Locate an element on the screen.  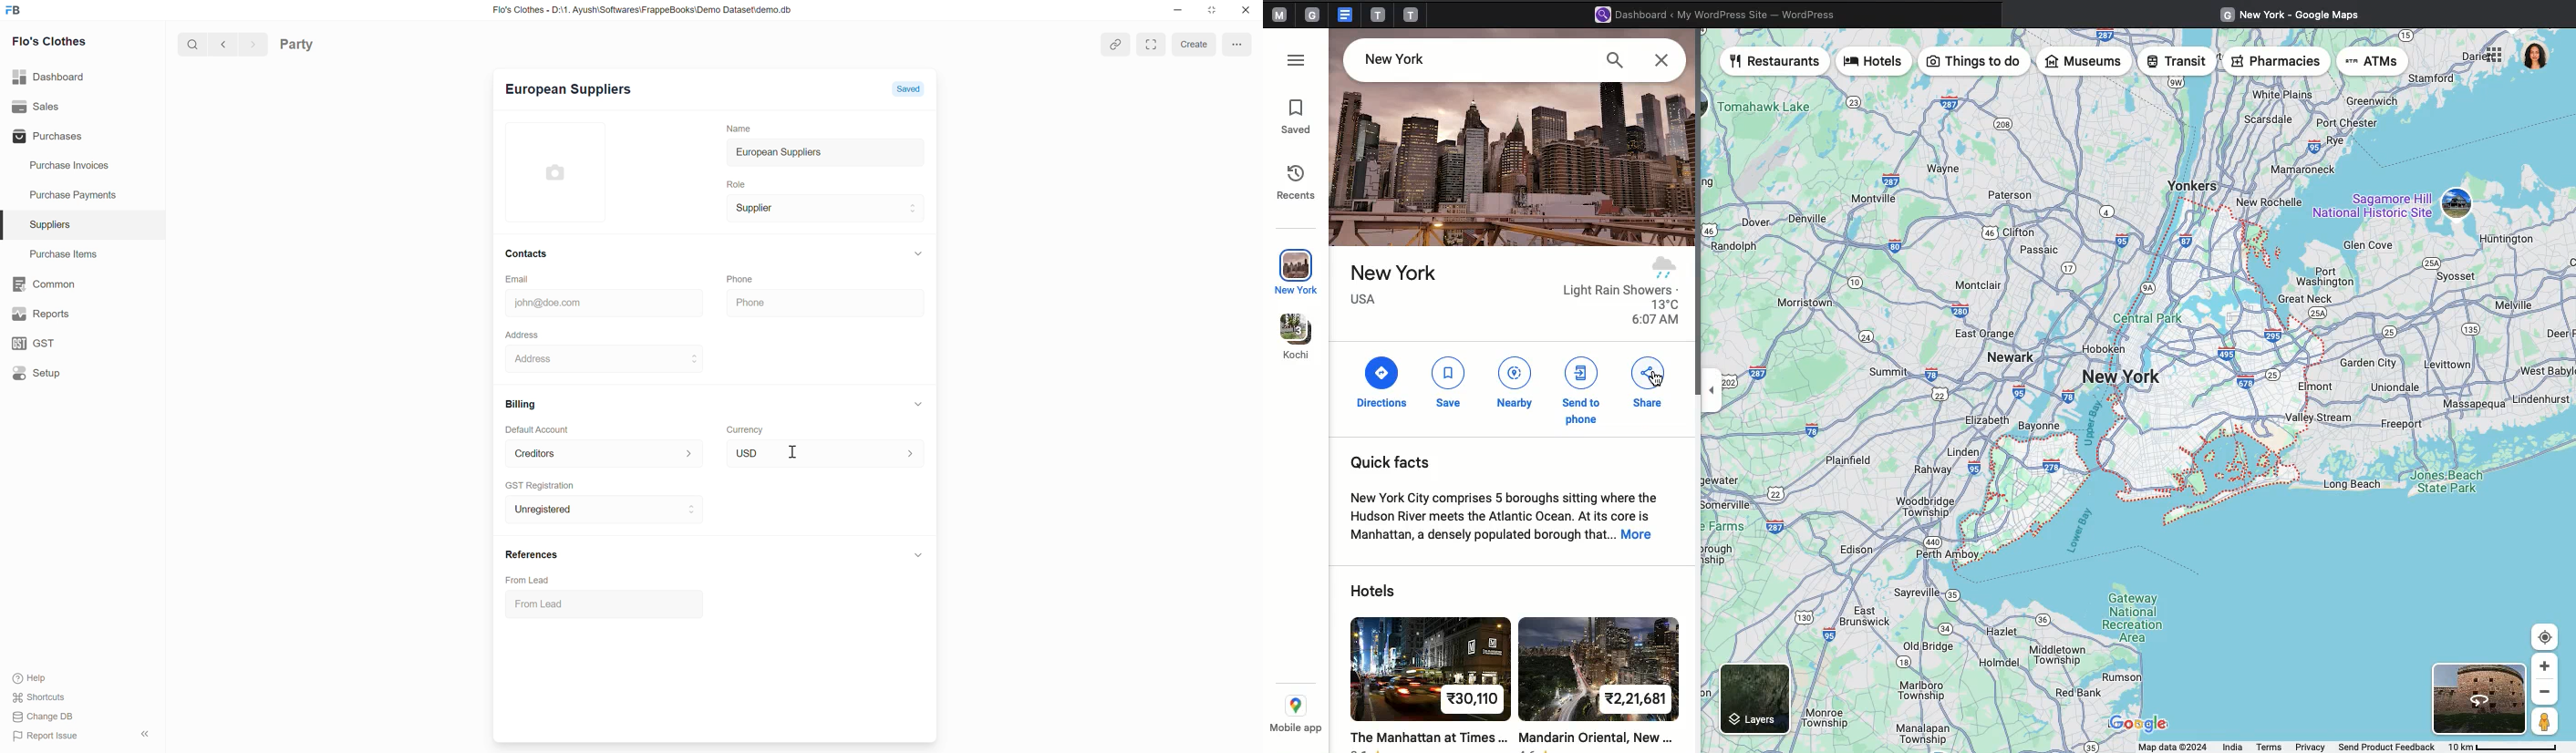
Reports is located at coordinates (37, 308).